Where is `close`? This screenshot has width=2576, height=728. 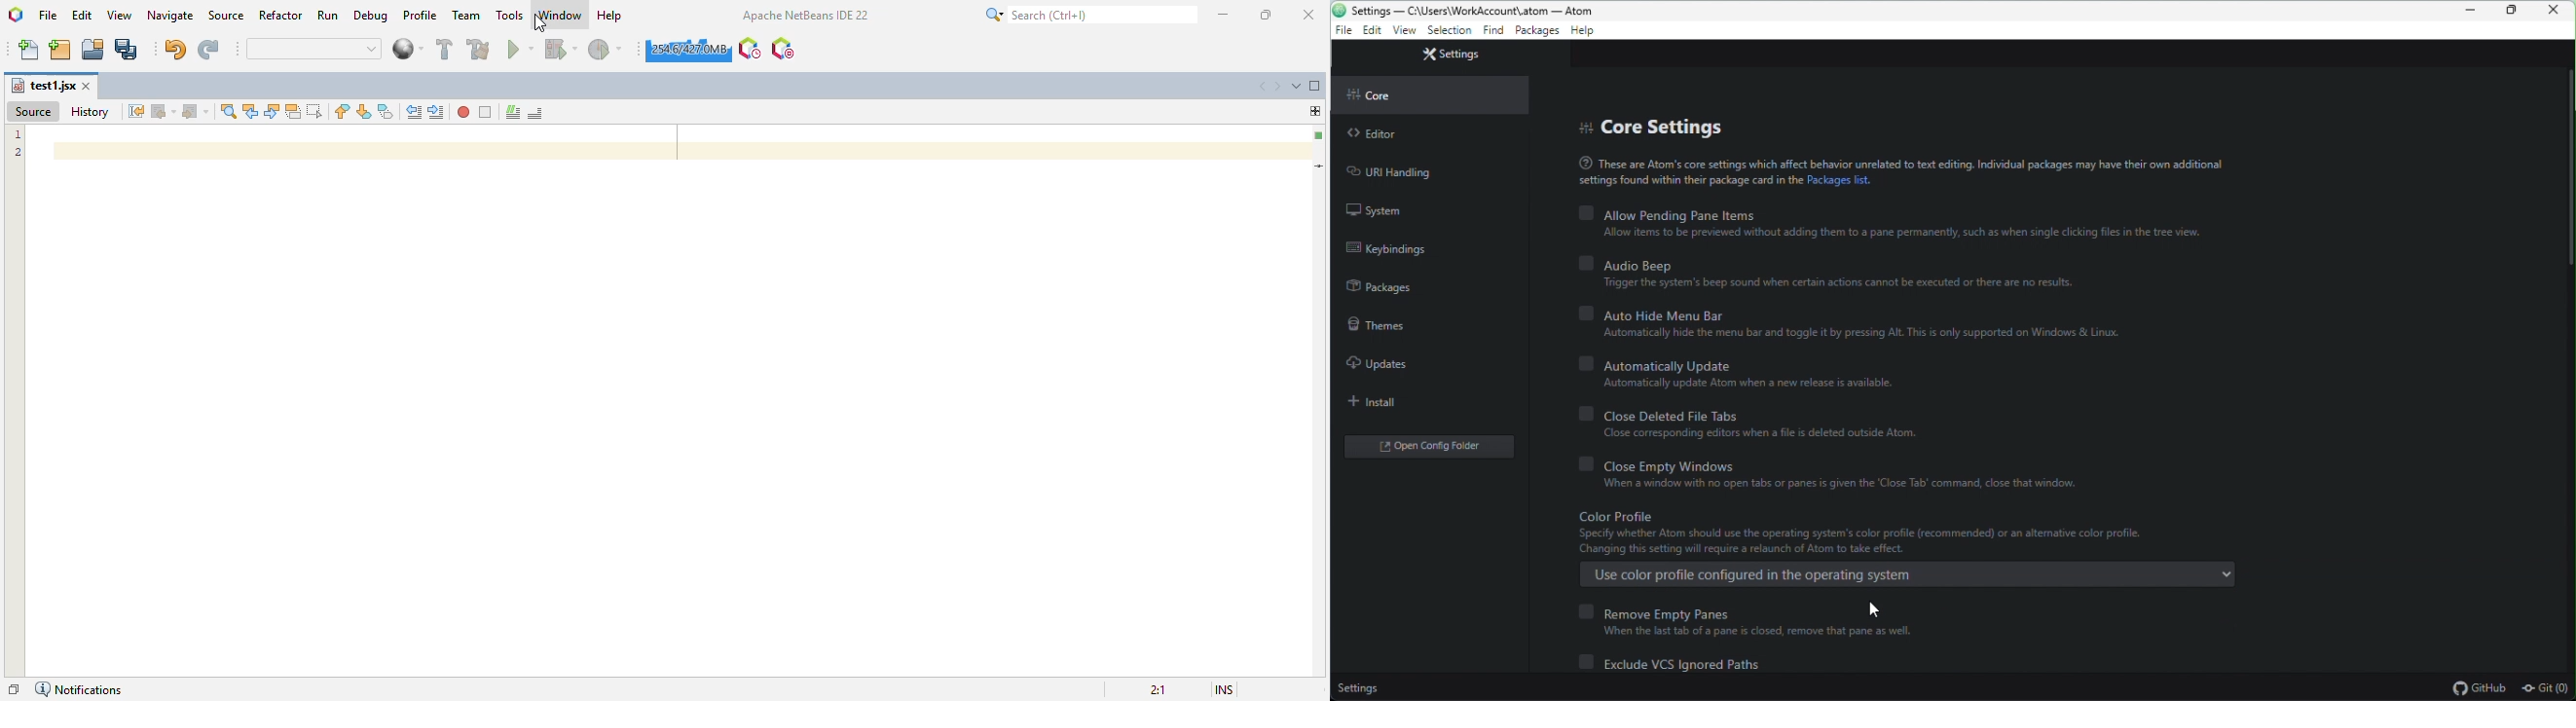 close is located at coordinates (1310, 15).